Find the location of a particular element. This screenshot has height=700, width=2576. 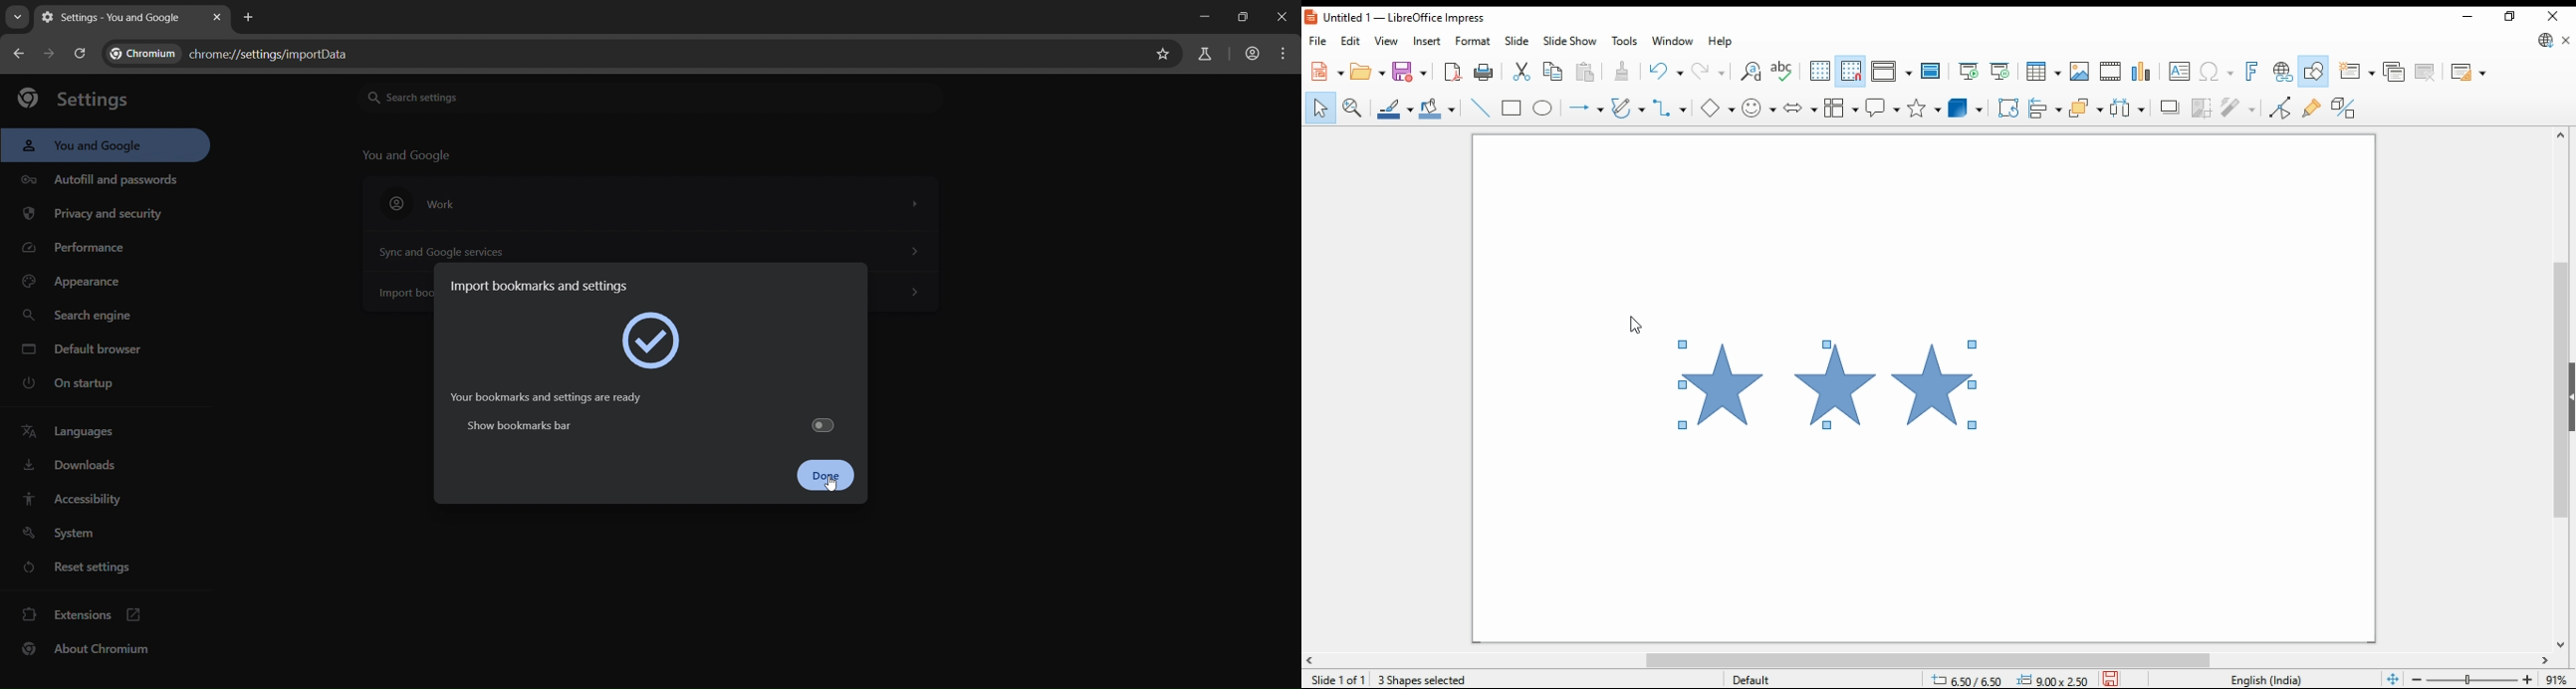

tools is located at coordinates (1623, 40).